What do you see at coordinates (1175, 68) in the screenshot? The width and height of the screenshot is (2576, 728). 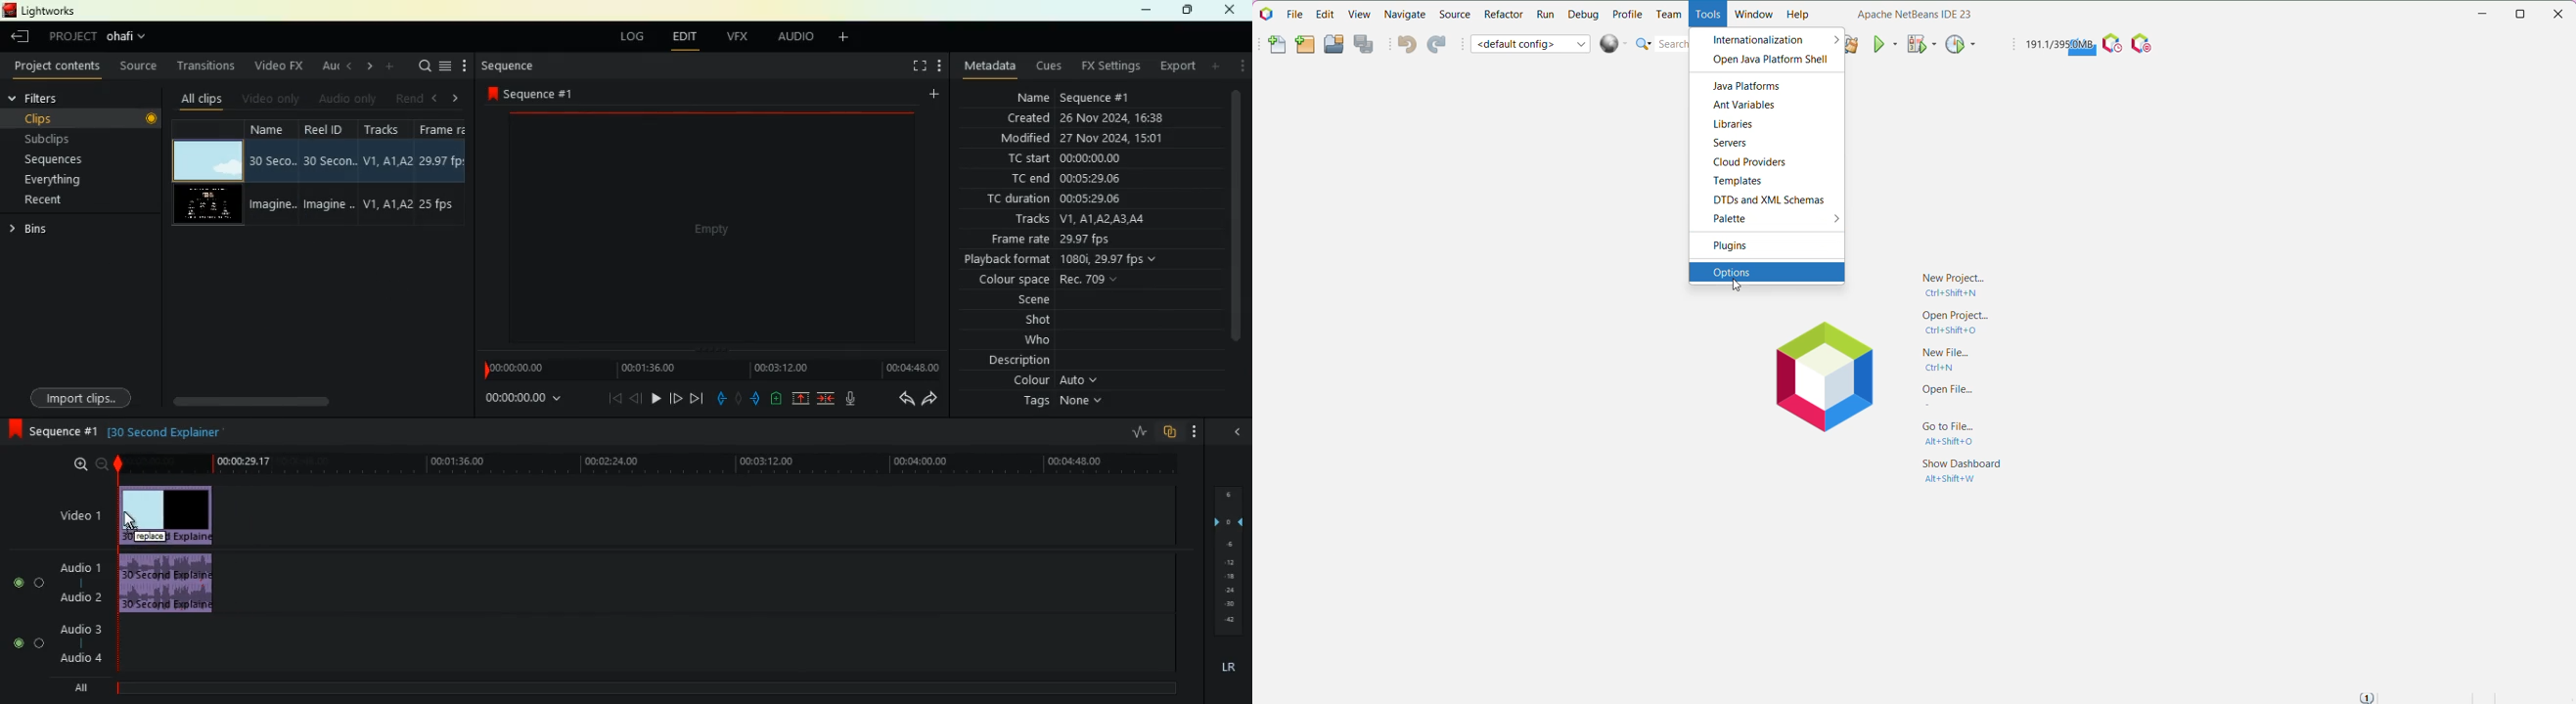 I see `export` at bounding box center [1175, 68].